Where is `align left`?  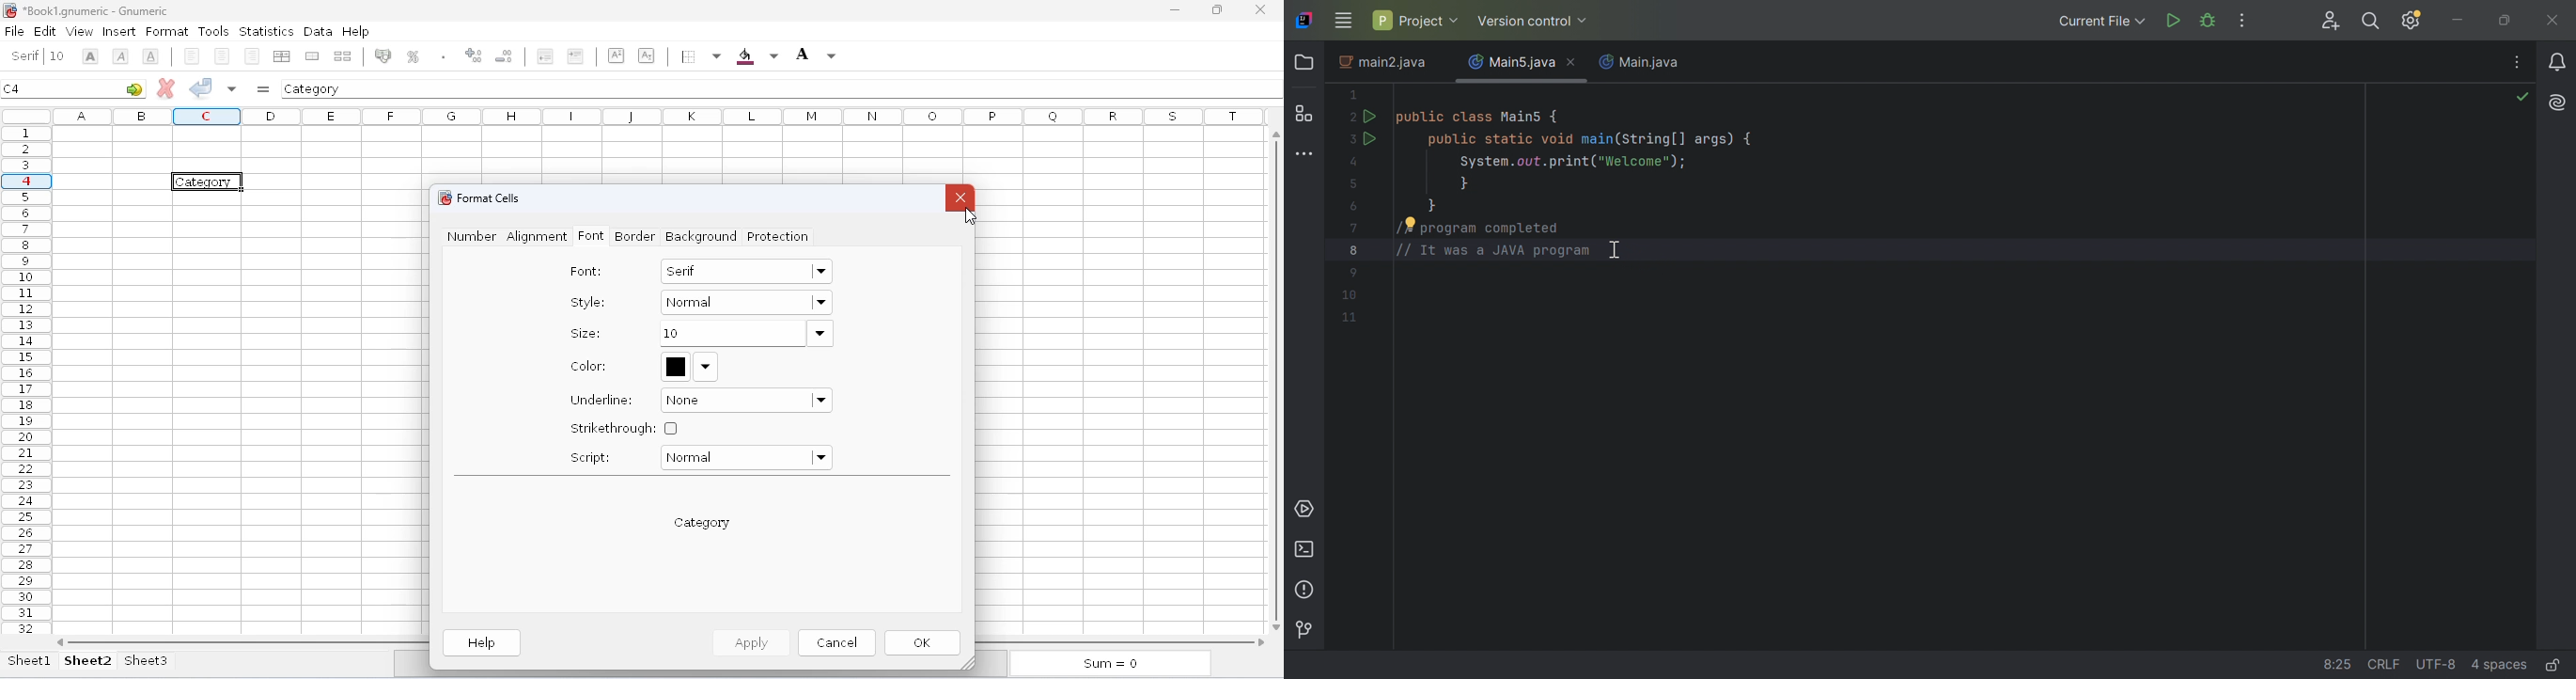
align left is located at coordinates (221, 56).